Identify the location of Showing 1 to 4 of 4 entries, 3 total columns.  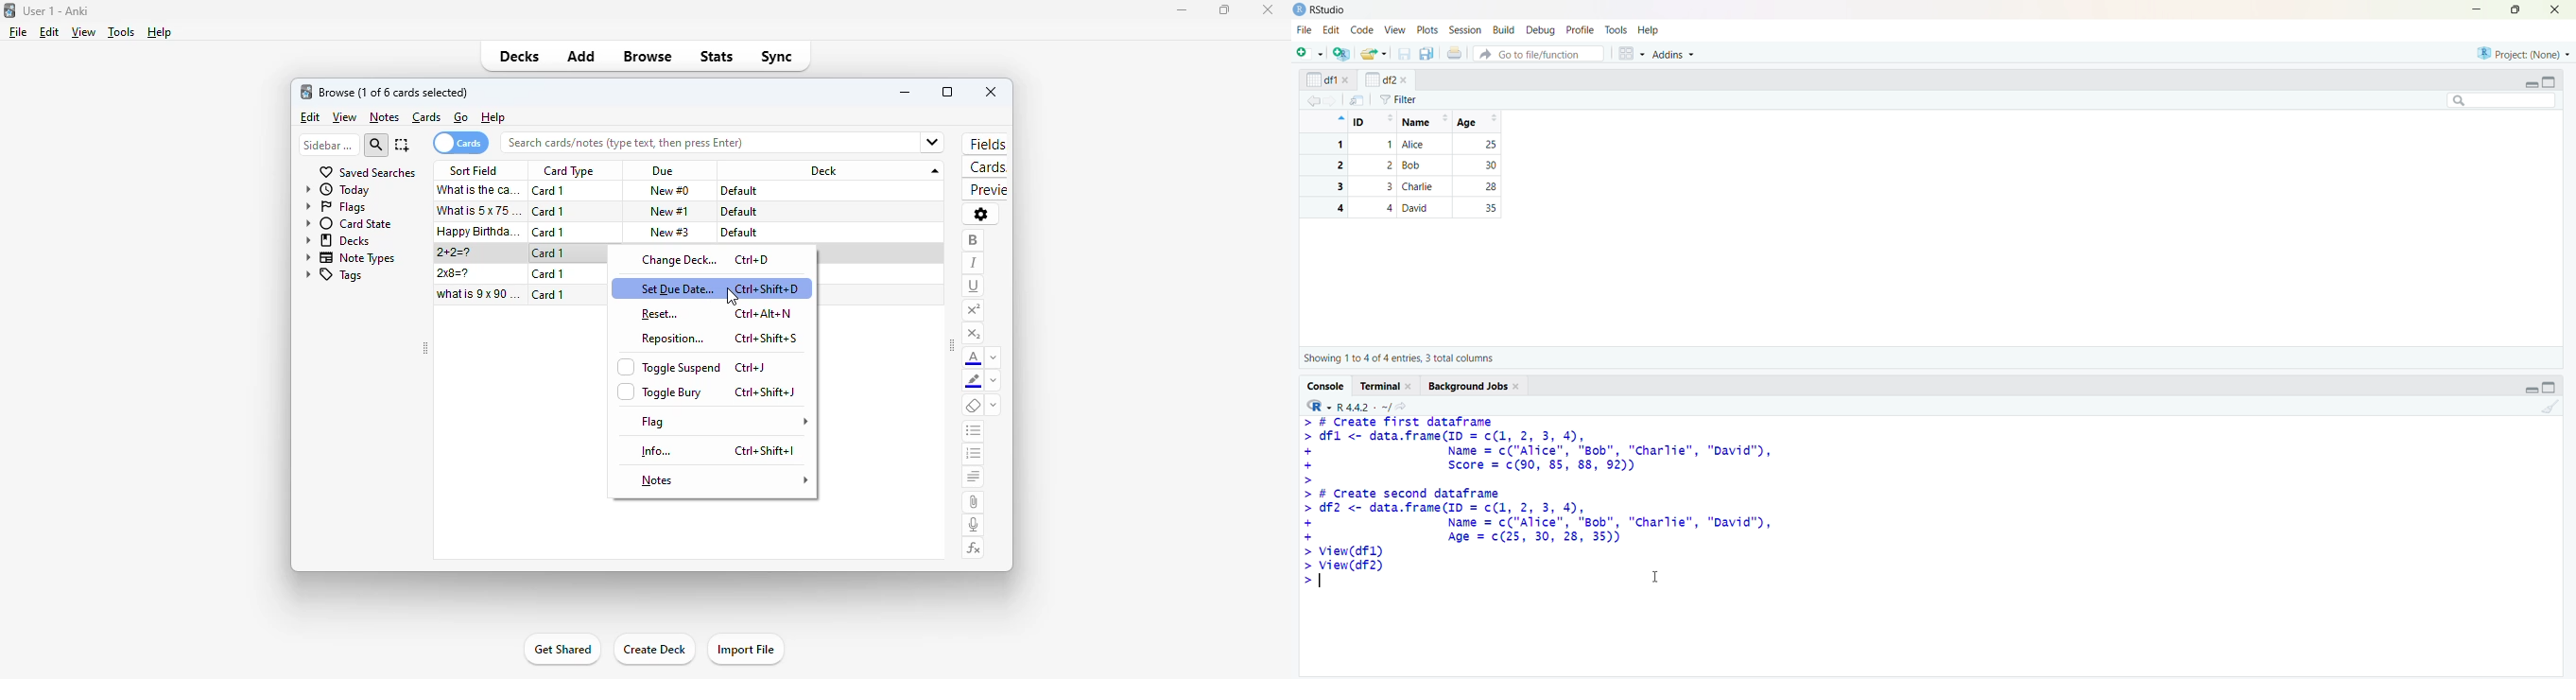
(1398, 358).